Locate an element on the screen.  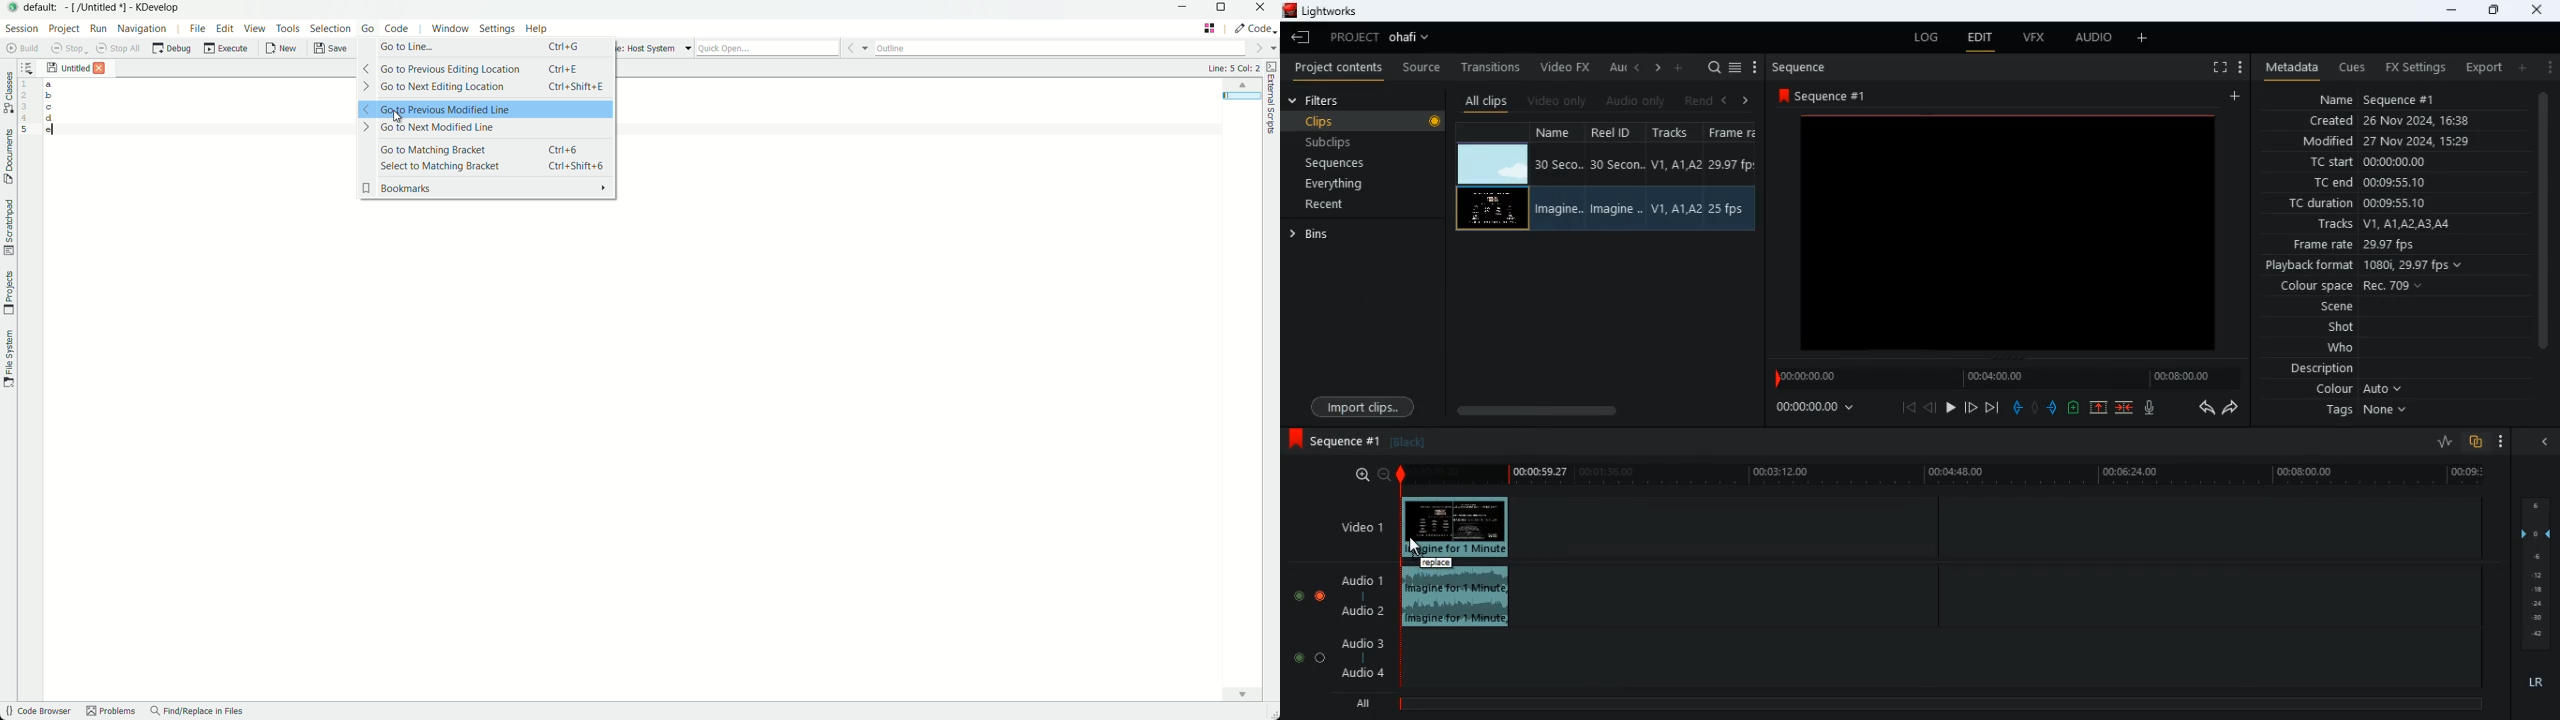
audio 2 is located at coordinates (1358, 613).